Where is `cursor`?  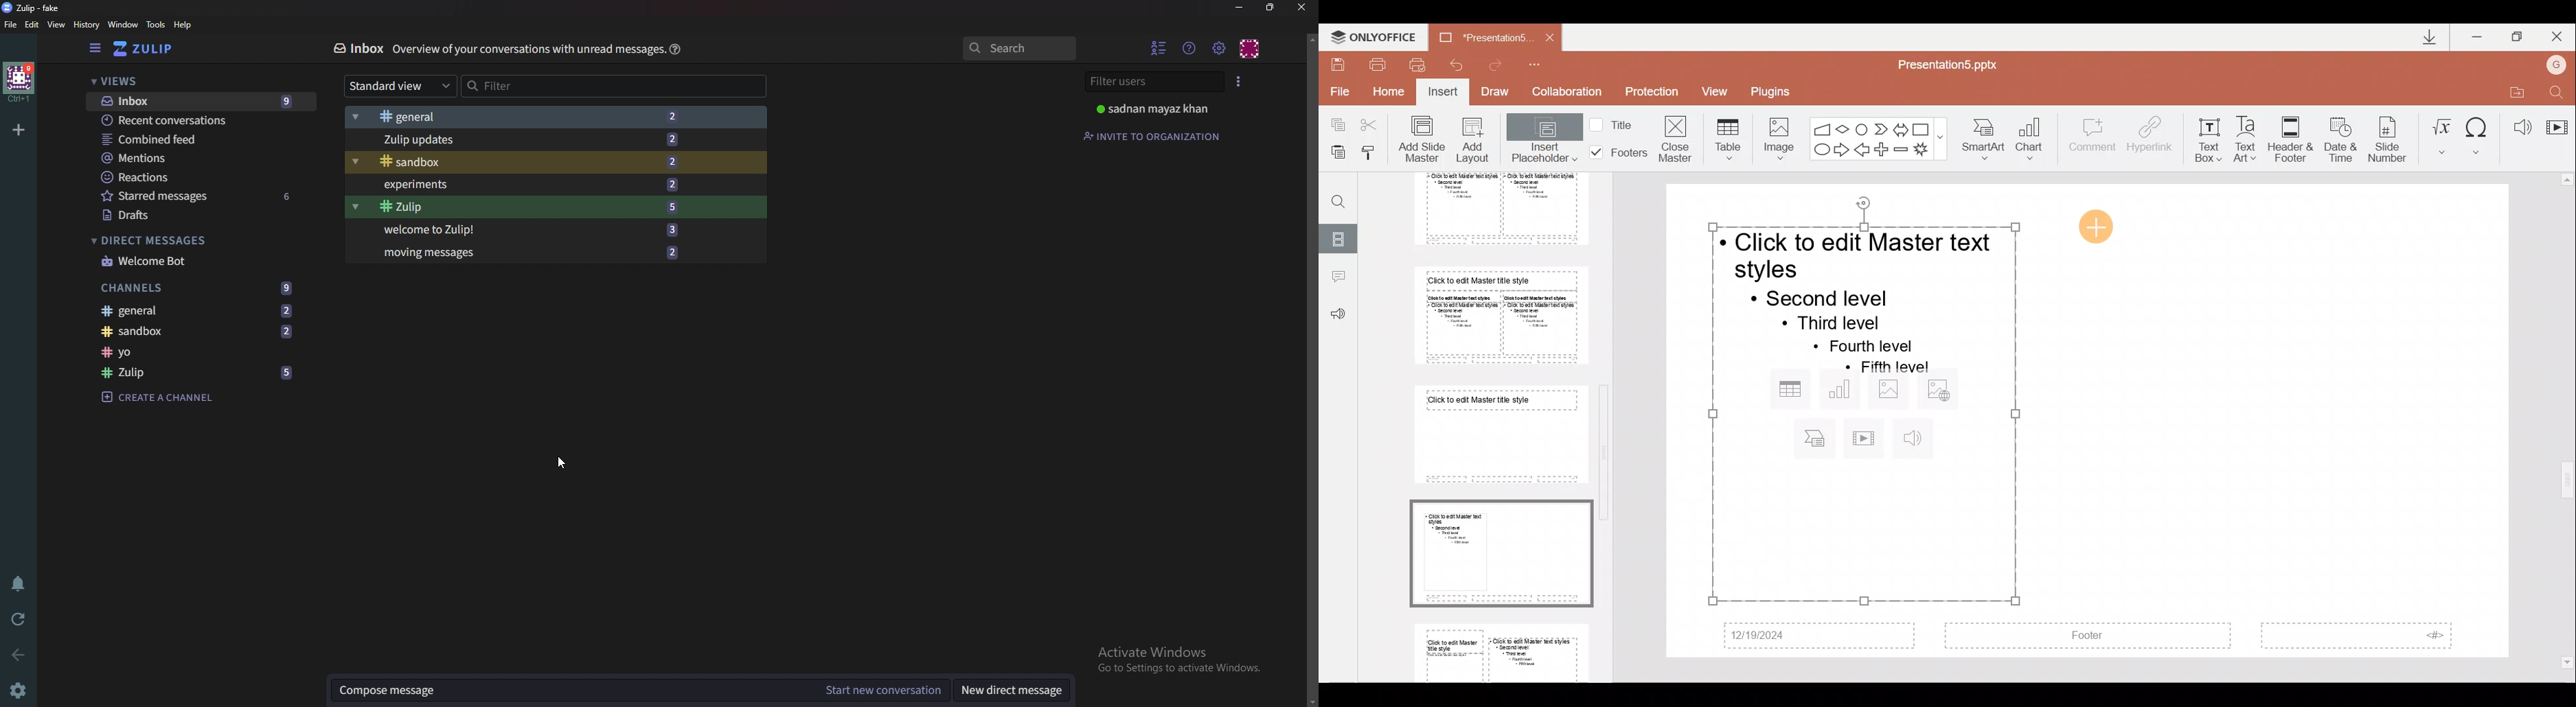 cursor is located at coordinates (562, 460).